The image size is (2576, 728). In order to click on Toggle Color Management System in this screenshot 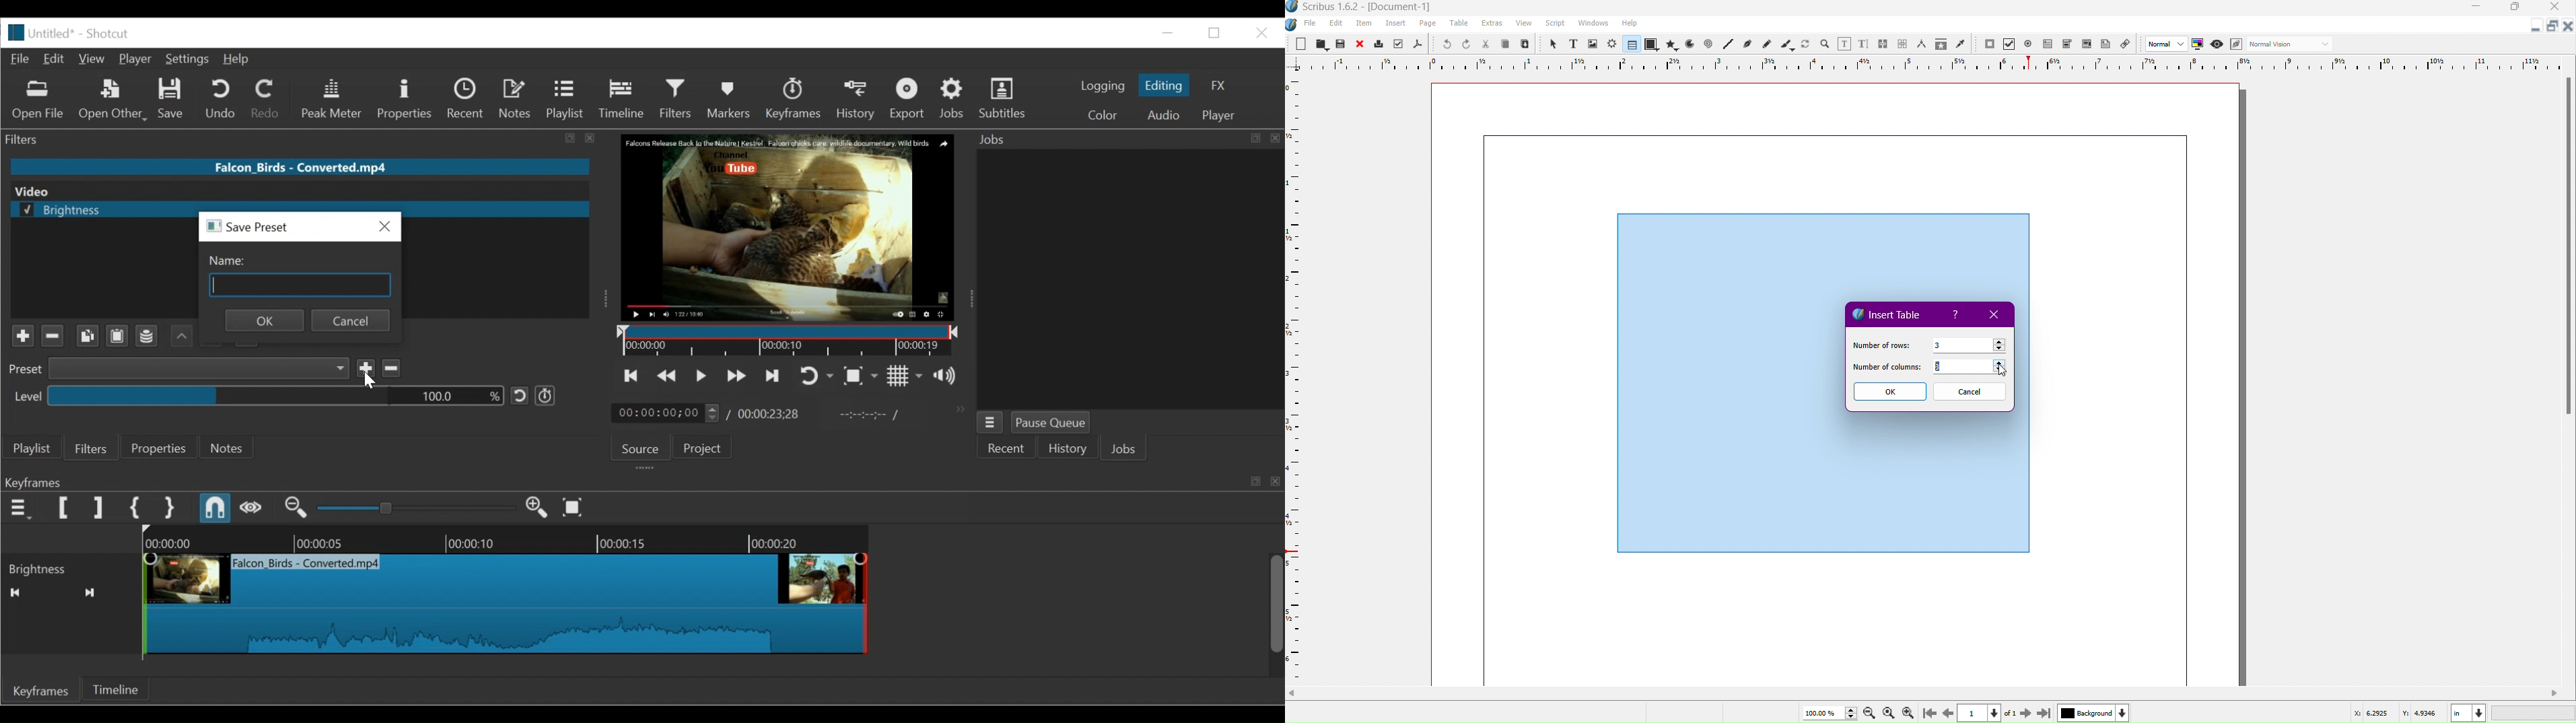, I will do `click(2200, 46)`.